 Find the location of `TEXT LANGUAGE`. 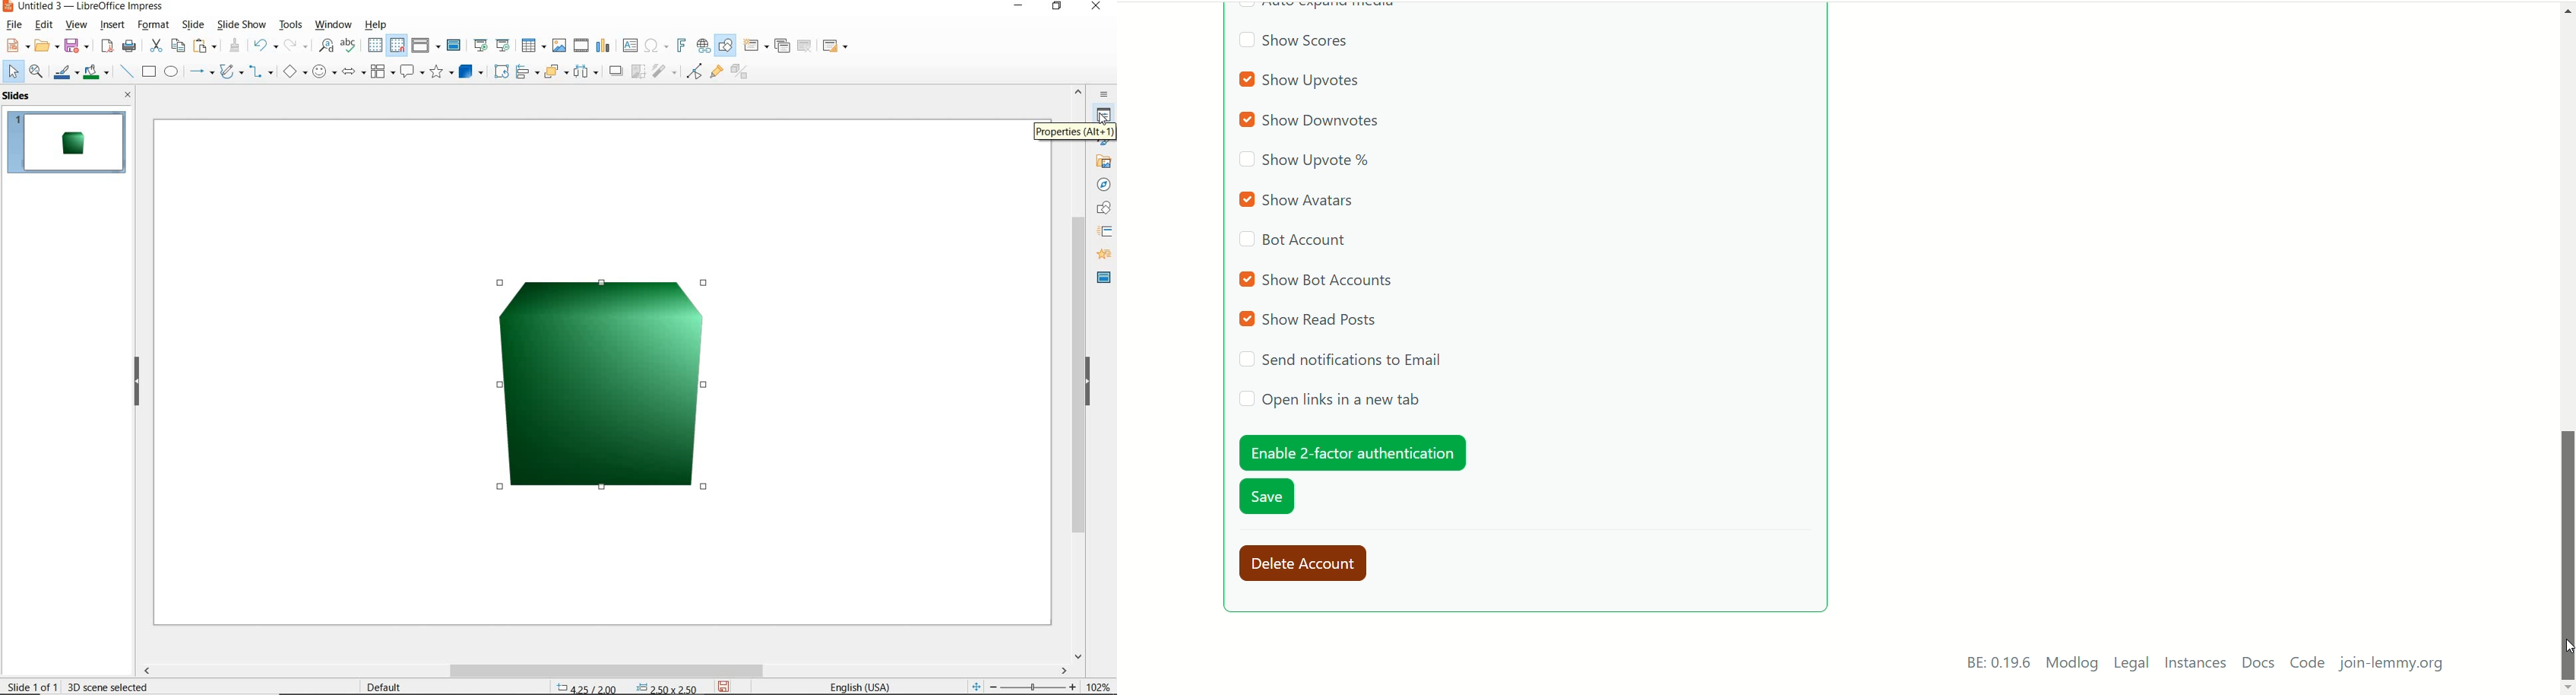

TEXT LANGUAGE is located at coordinates (862, 685).